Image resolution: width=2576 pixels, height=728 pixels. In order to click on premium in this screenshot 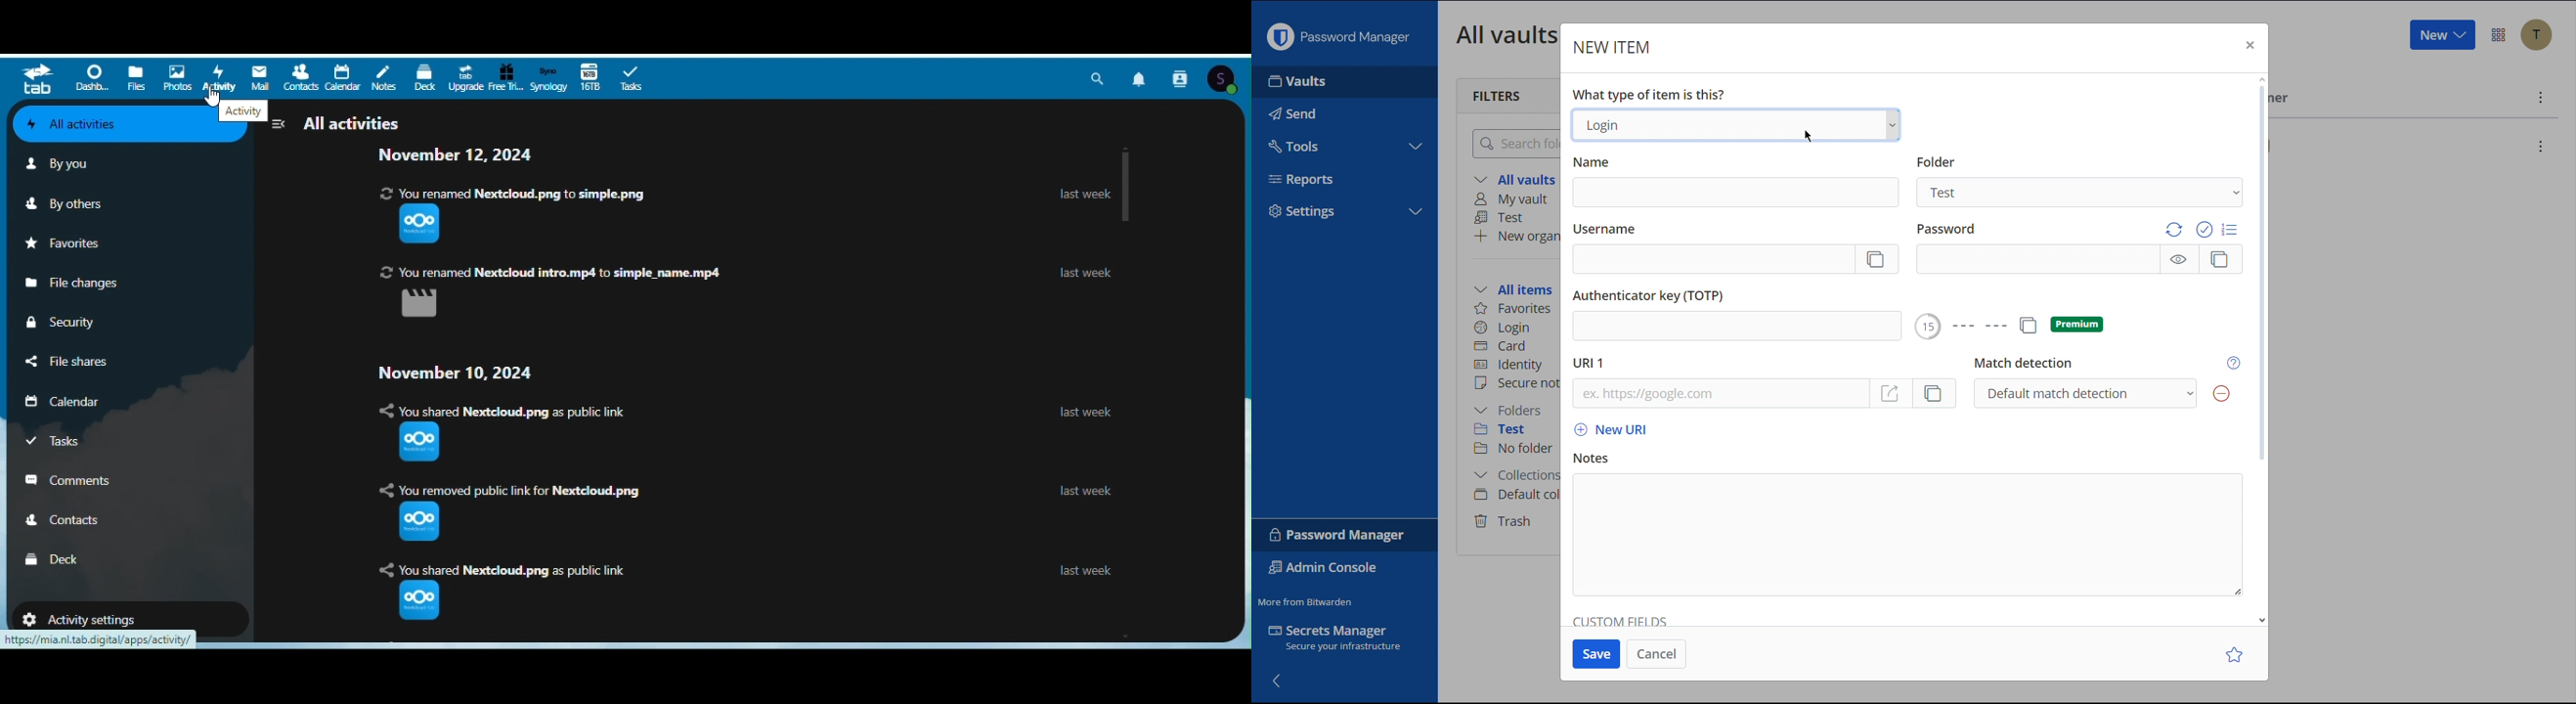, I will do `click(2077, 324)`.